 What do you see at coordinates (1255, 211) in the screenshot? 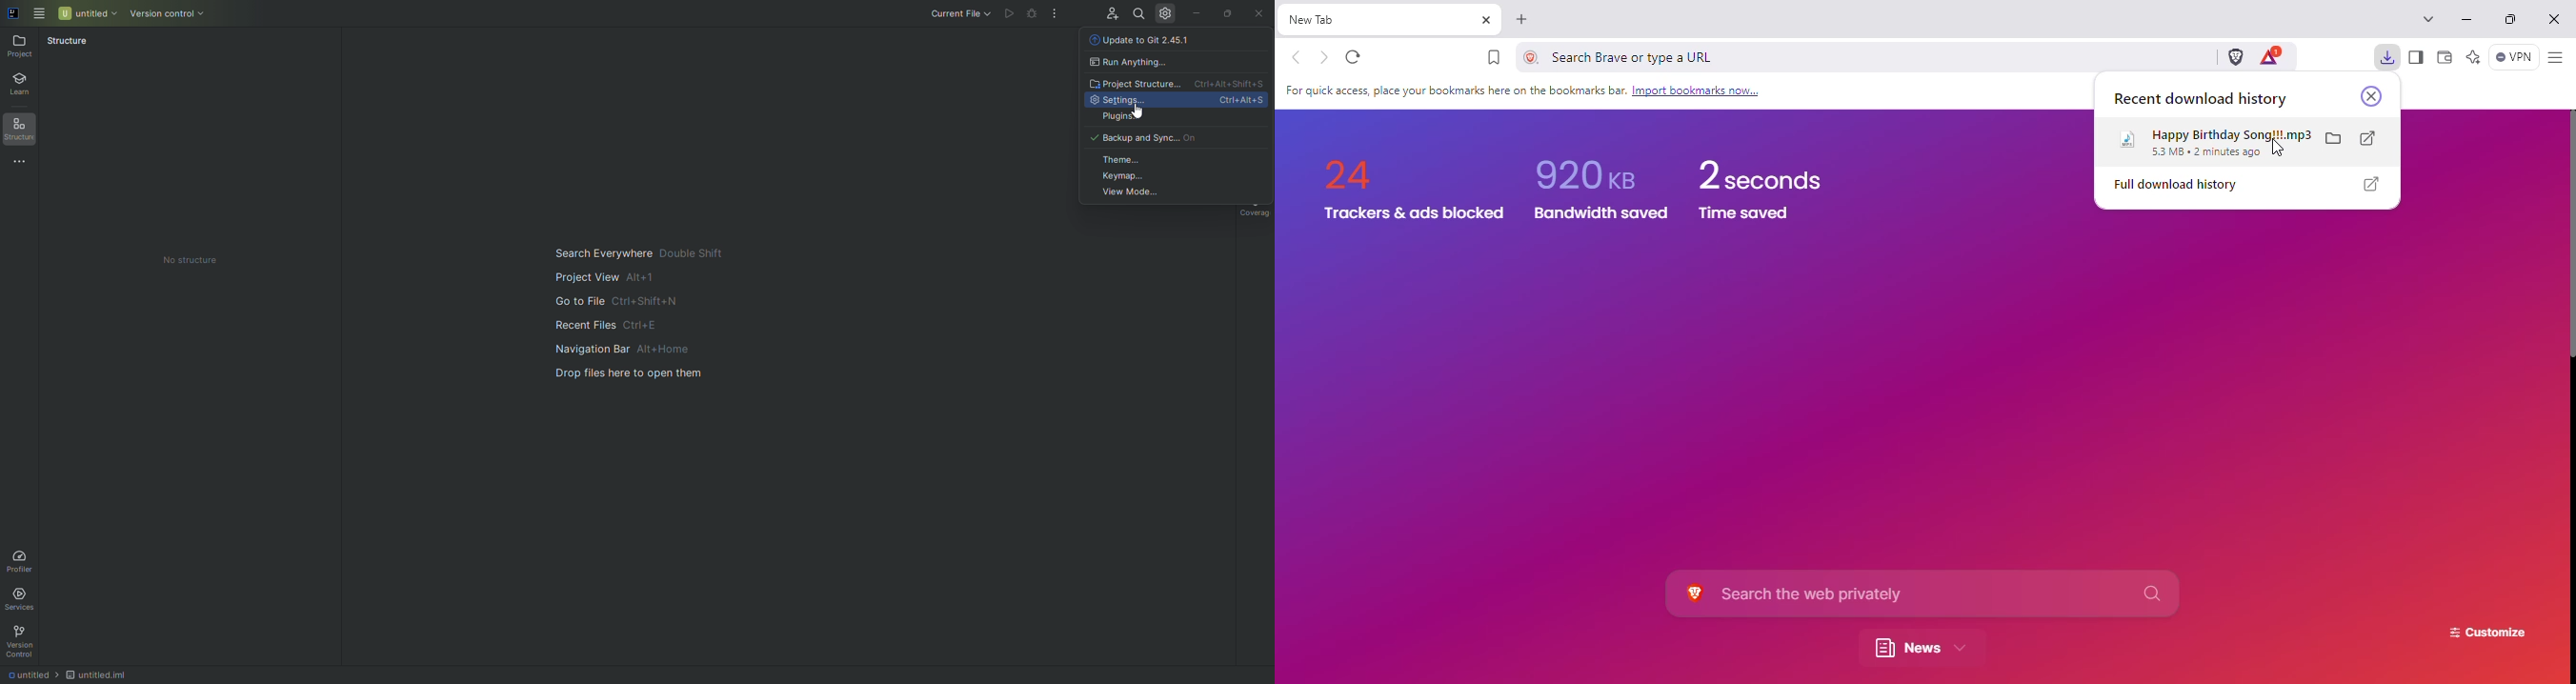
I see `Coverage` at bounding box center [1255, 211].